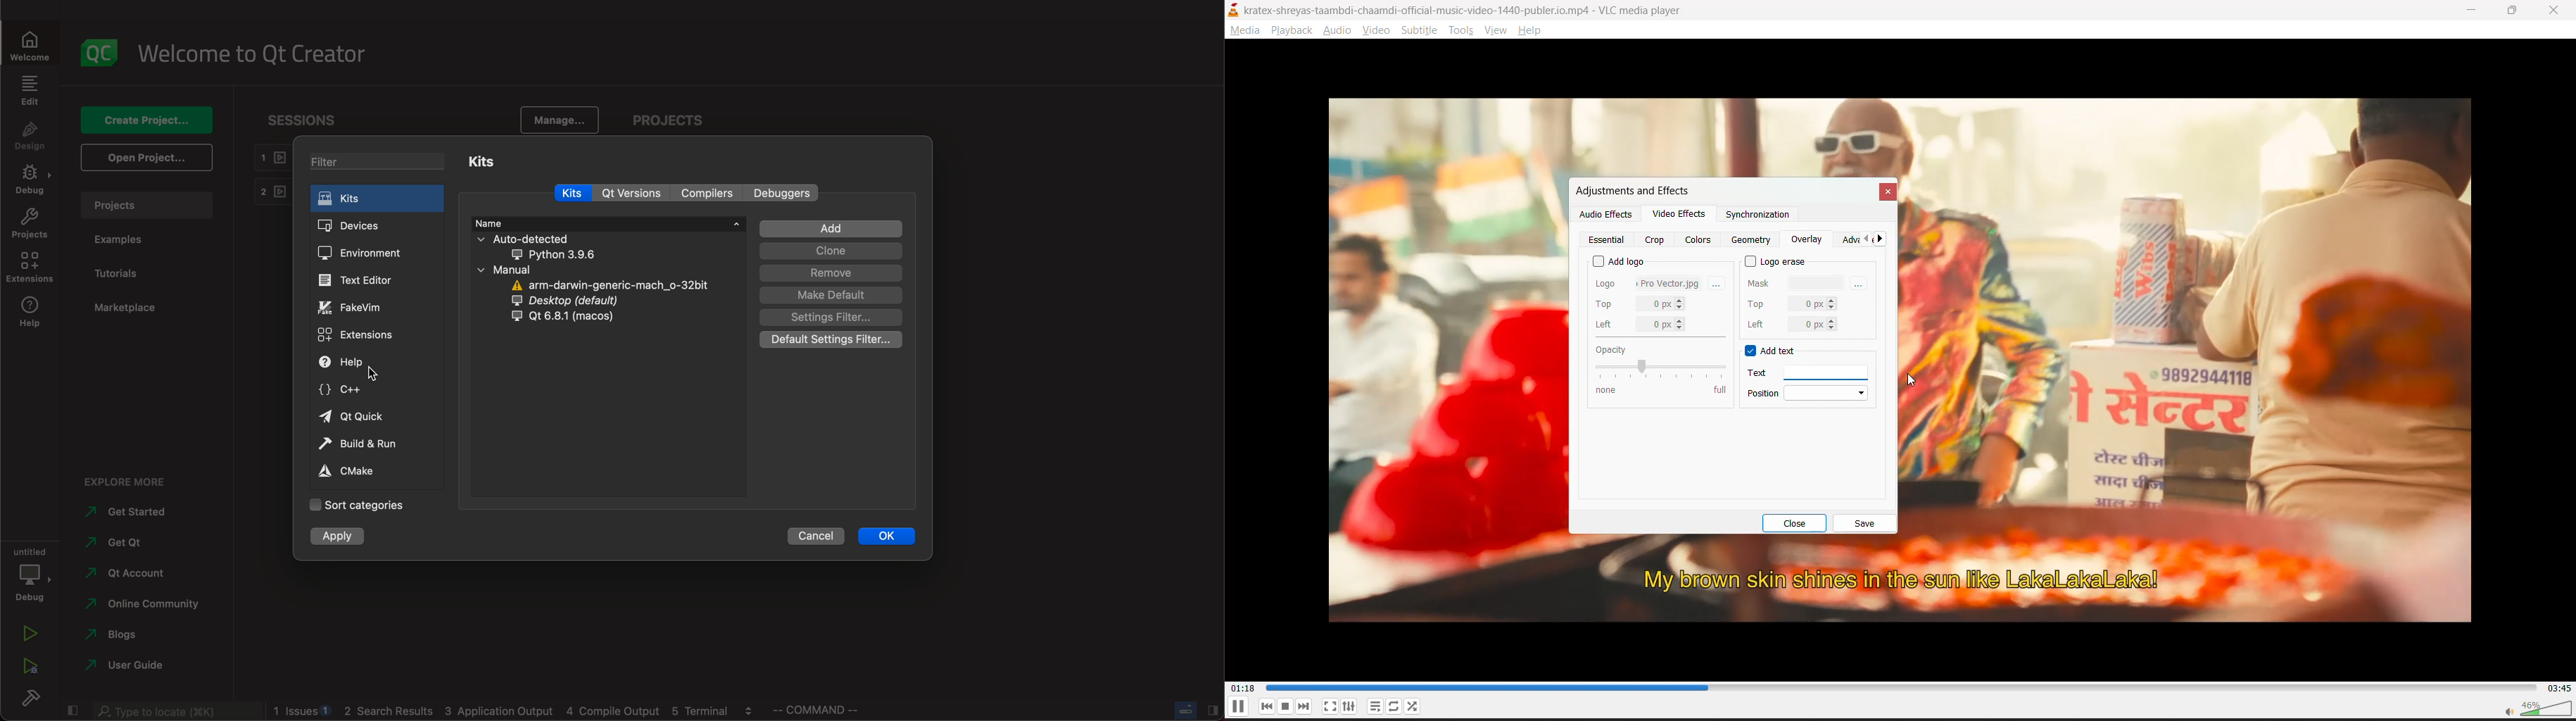  What do you see at coordinates (564, 121) in the screenshot?
I see `manage` at bounding box center [564, 121].